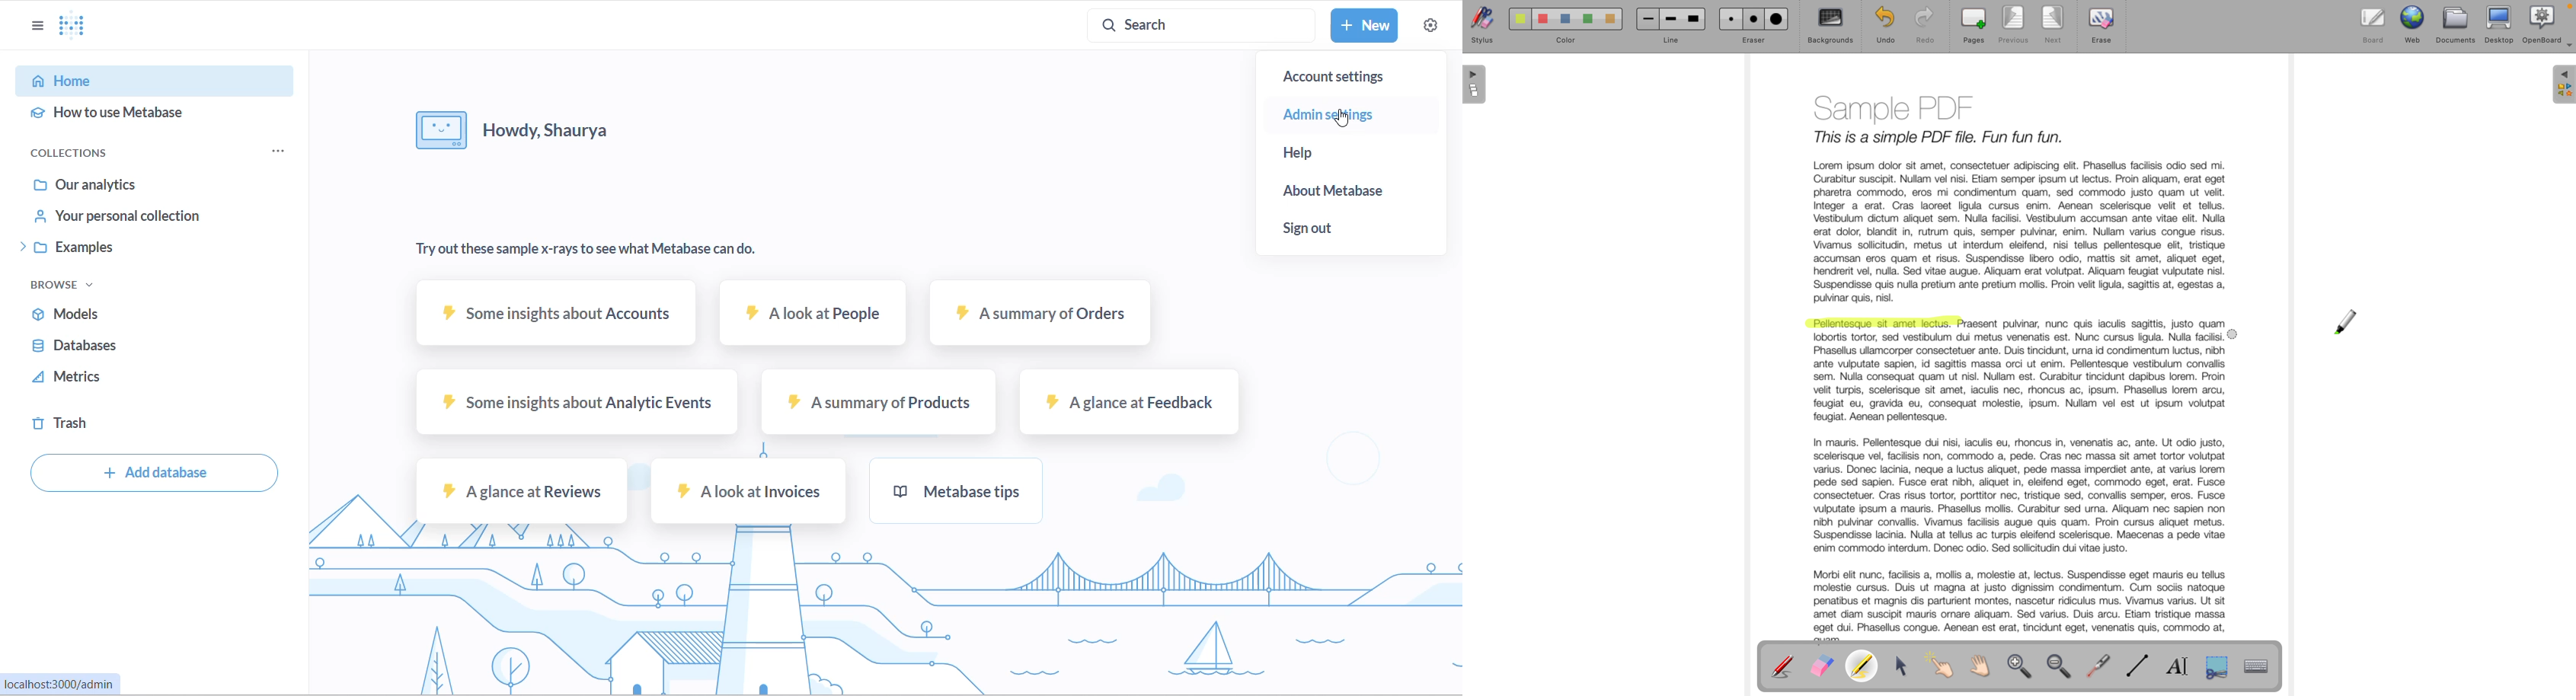  I want to click on help, so click(1343, 152).